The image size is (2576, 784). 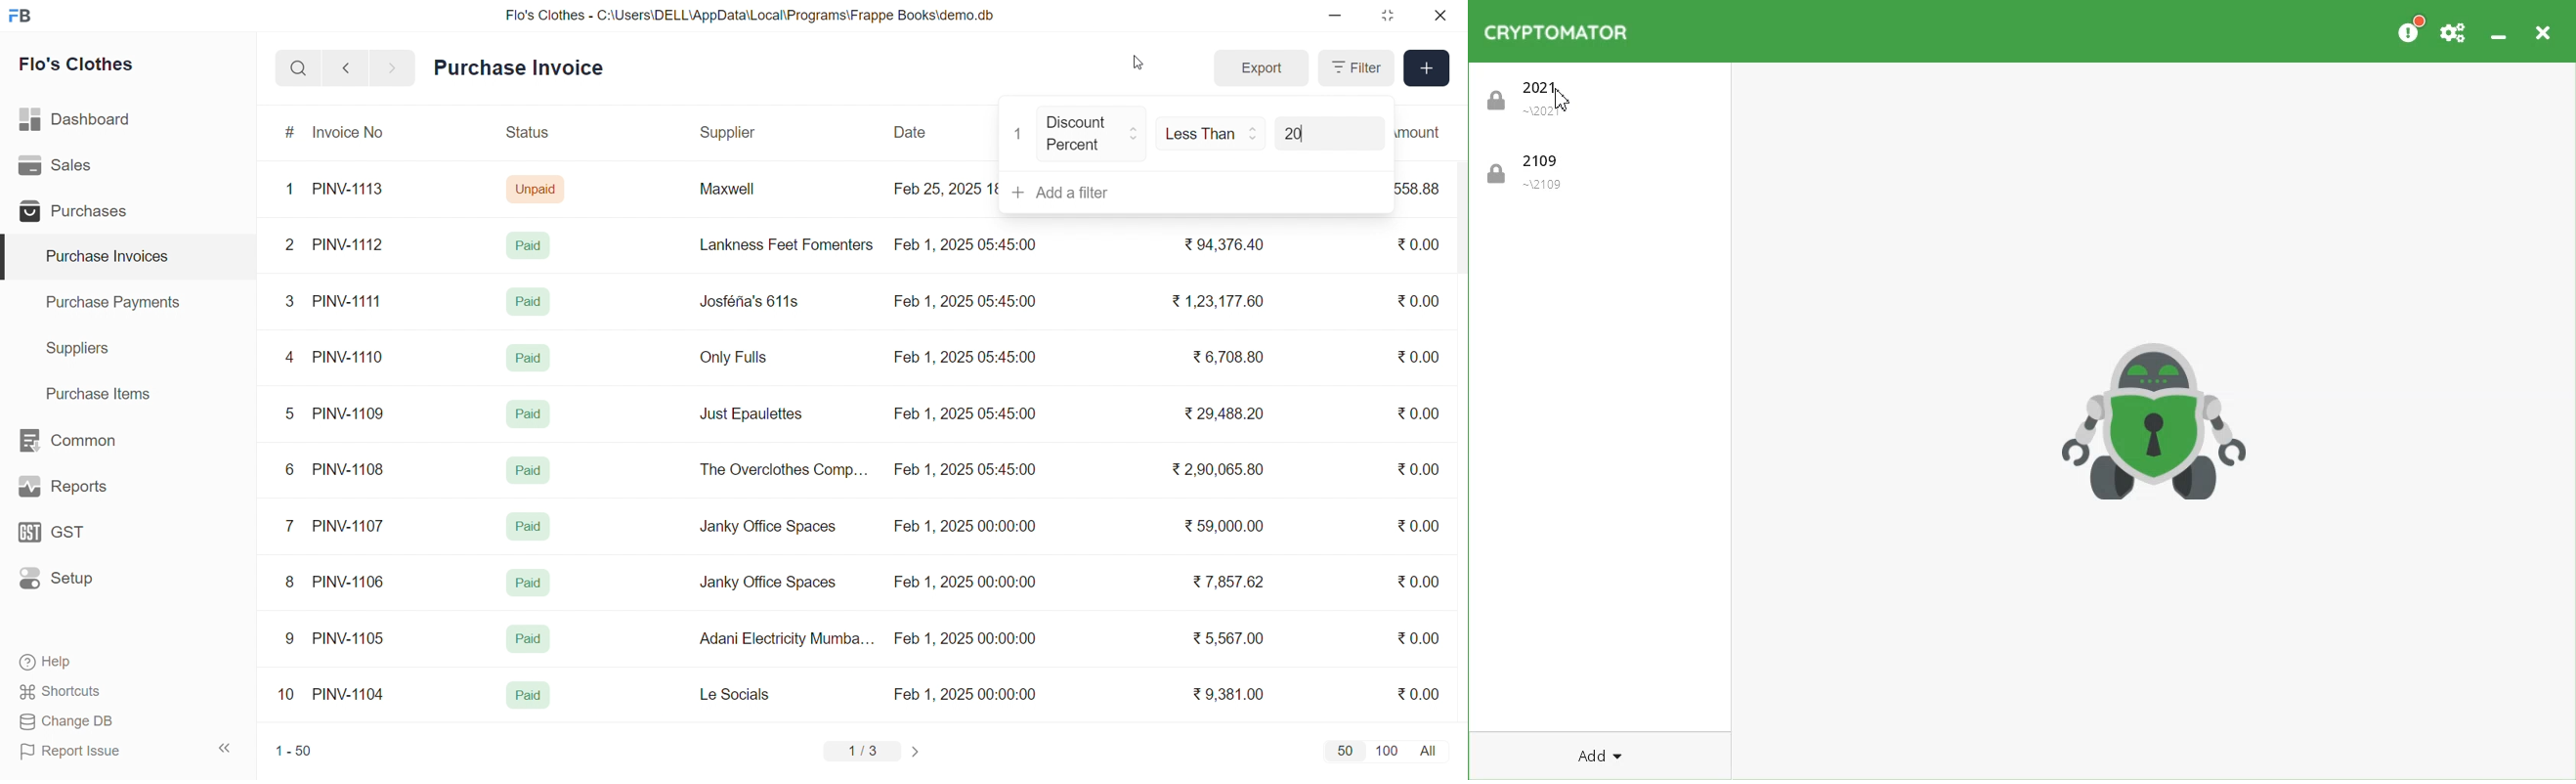 I want to click on selected, so click(x=9, y=258).